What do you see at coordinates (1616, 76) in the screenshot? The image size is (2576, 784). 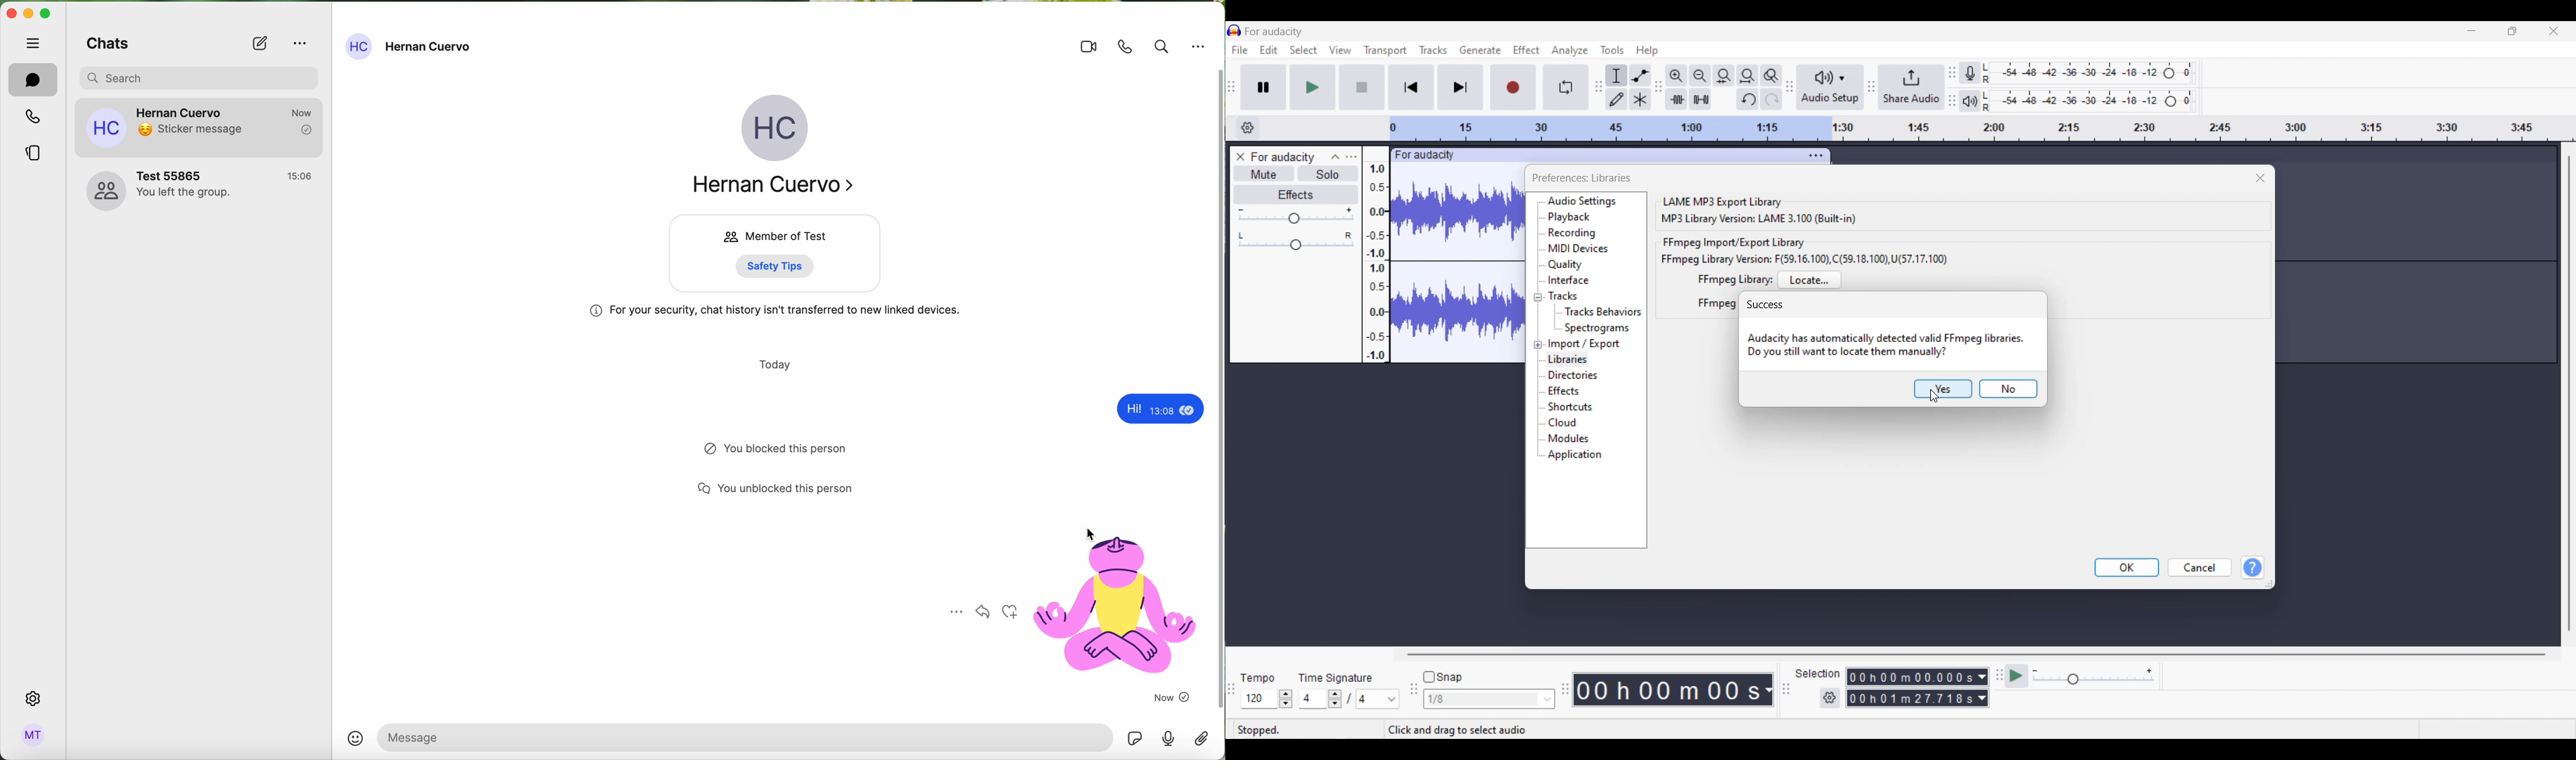 I see `Selection tool` at bounding box center [1616, 76].